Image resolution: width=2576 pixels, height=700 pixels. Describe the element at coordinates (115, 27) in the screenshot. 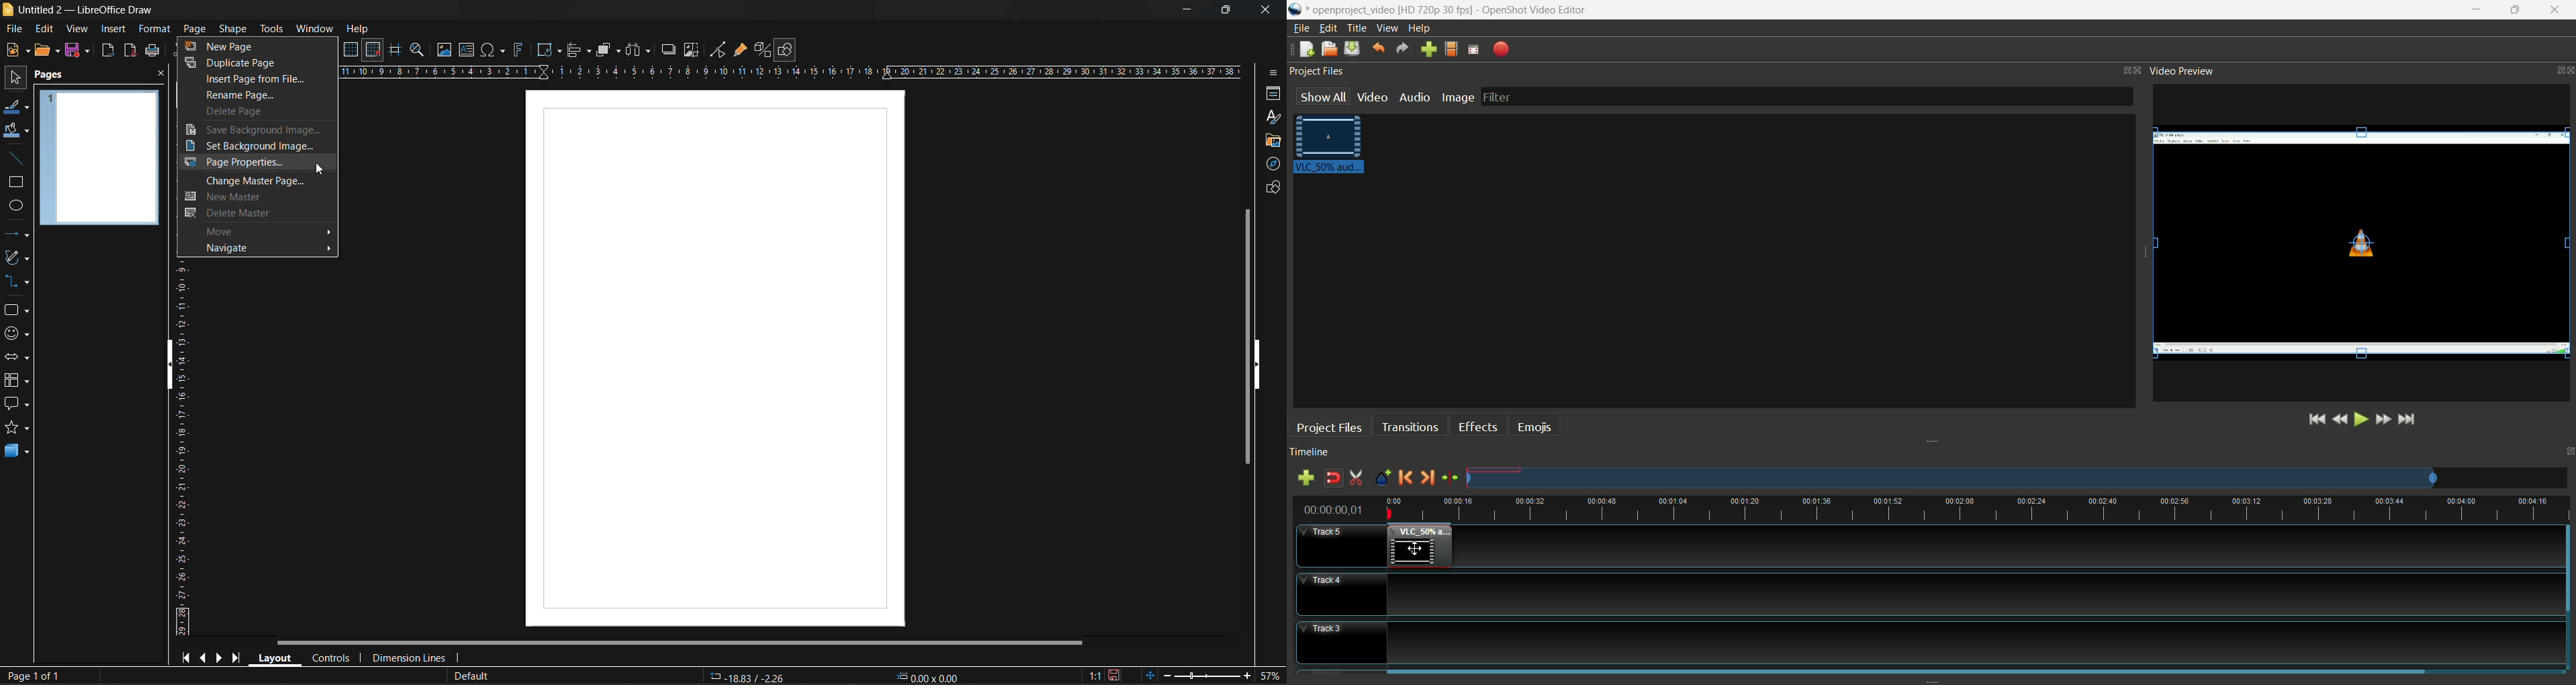

I see `insert` at that location.